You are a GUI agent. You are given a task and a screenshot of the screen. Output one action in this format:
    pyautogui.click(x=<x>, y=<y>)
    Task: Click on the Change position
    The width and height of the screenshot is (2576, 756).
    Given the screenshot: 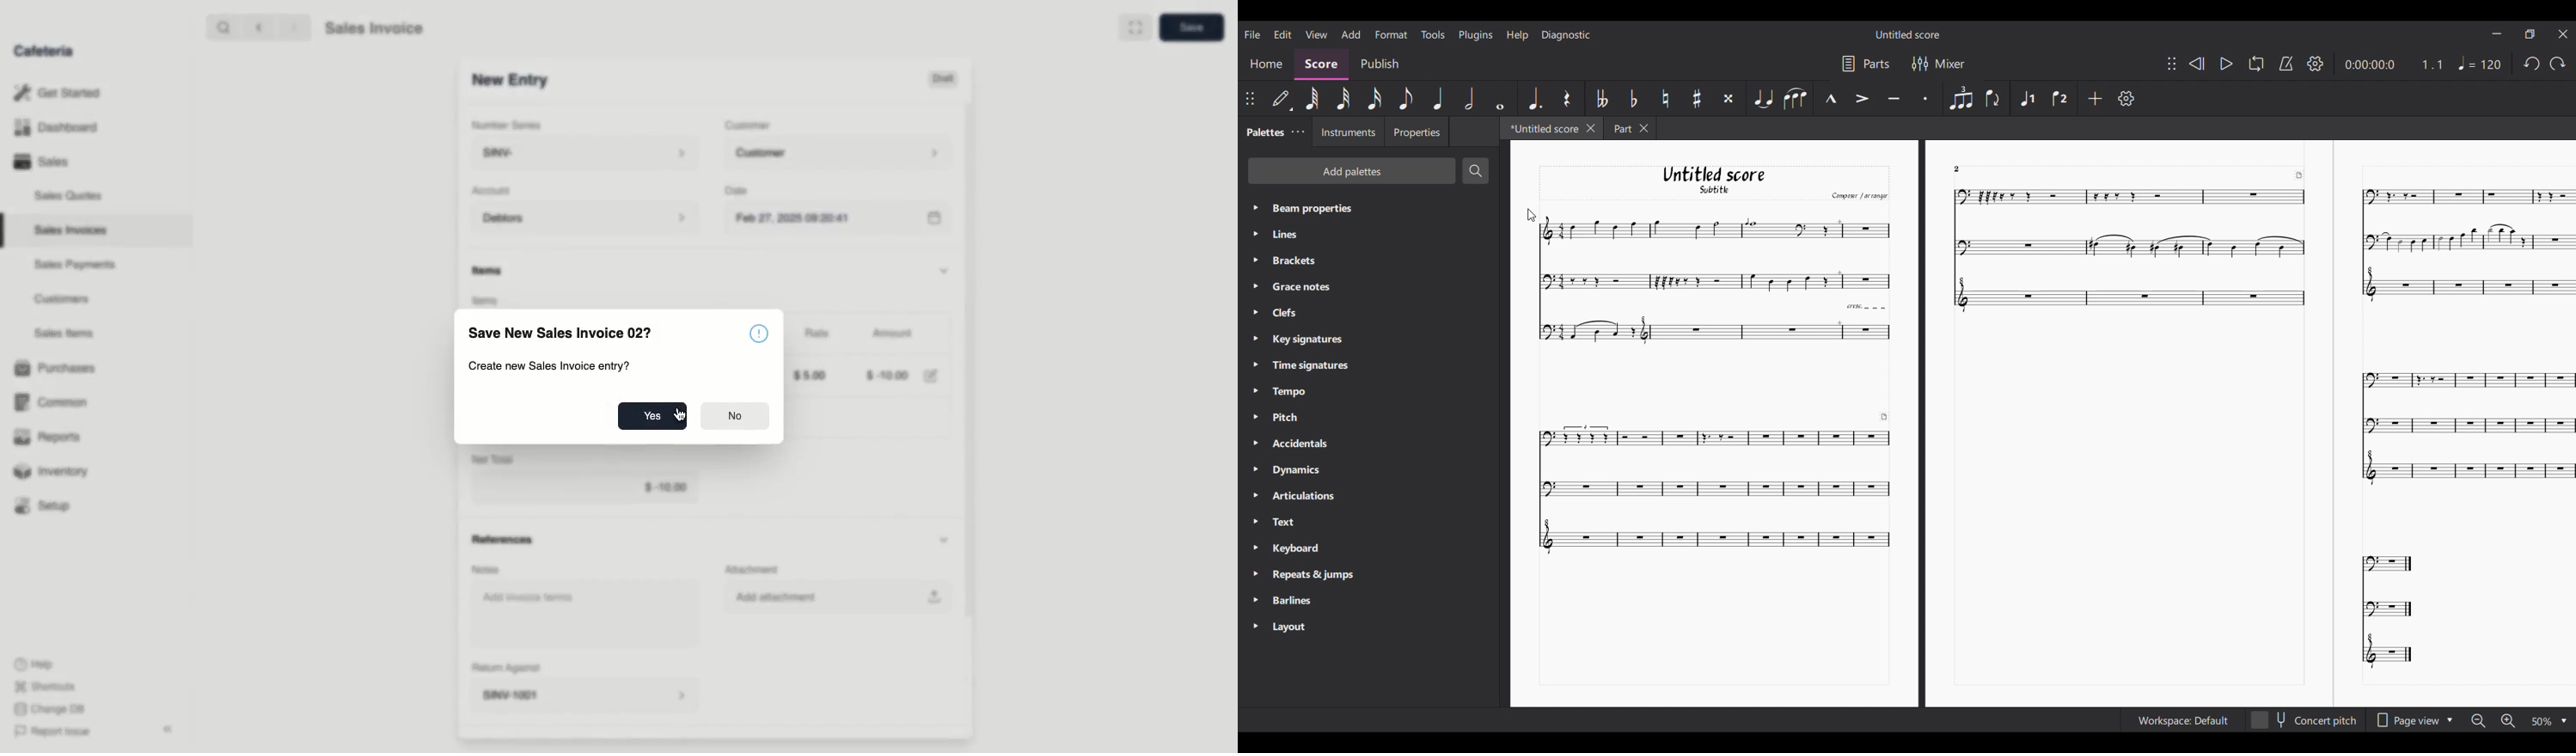 What is the action you would take?
    pyautogui.click(x=1250, y=99)
    